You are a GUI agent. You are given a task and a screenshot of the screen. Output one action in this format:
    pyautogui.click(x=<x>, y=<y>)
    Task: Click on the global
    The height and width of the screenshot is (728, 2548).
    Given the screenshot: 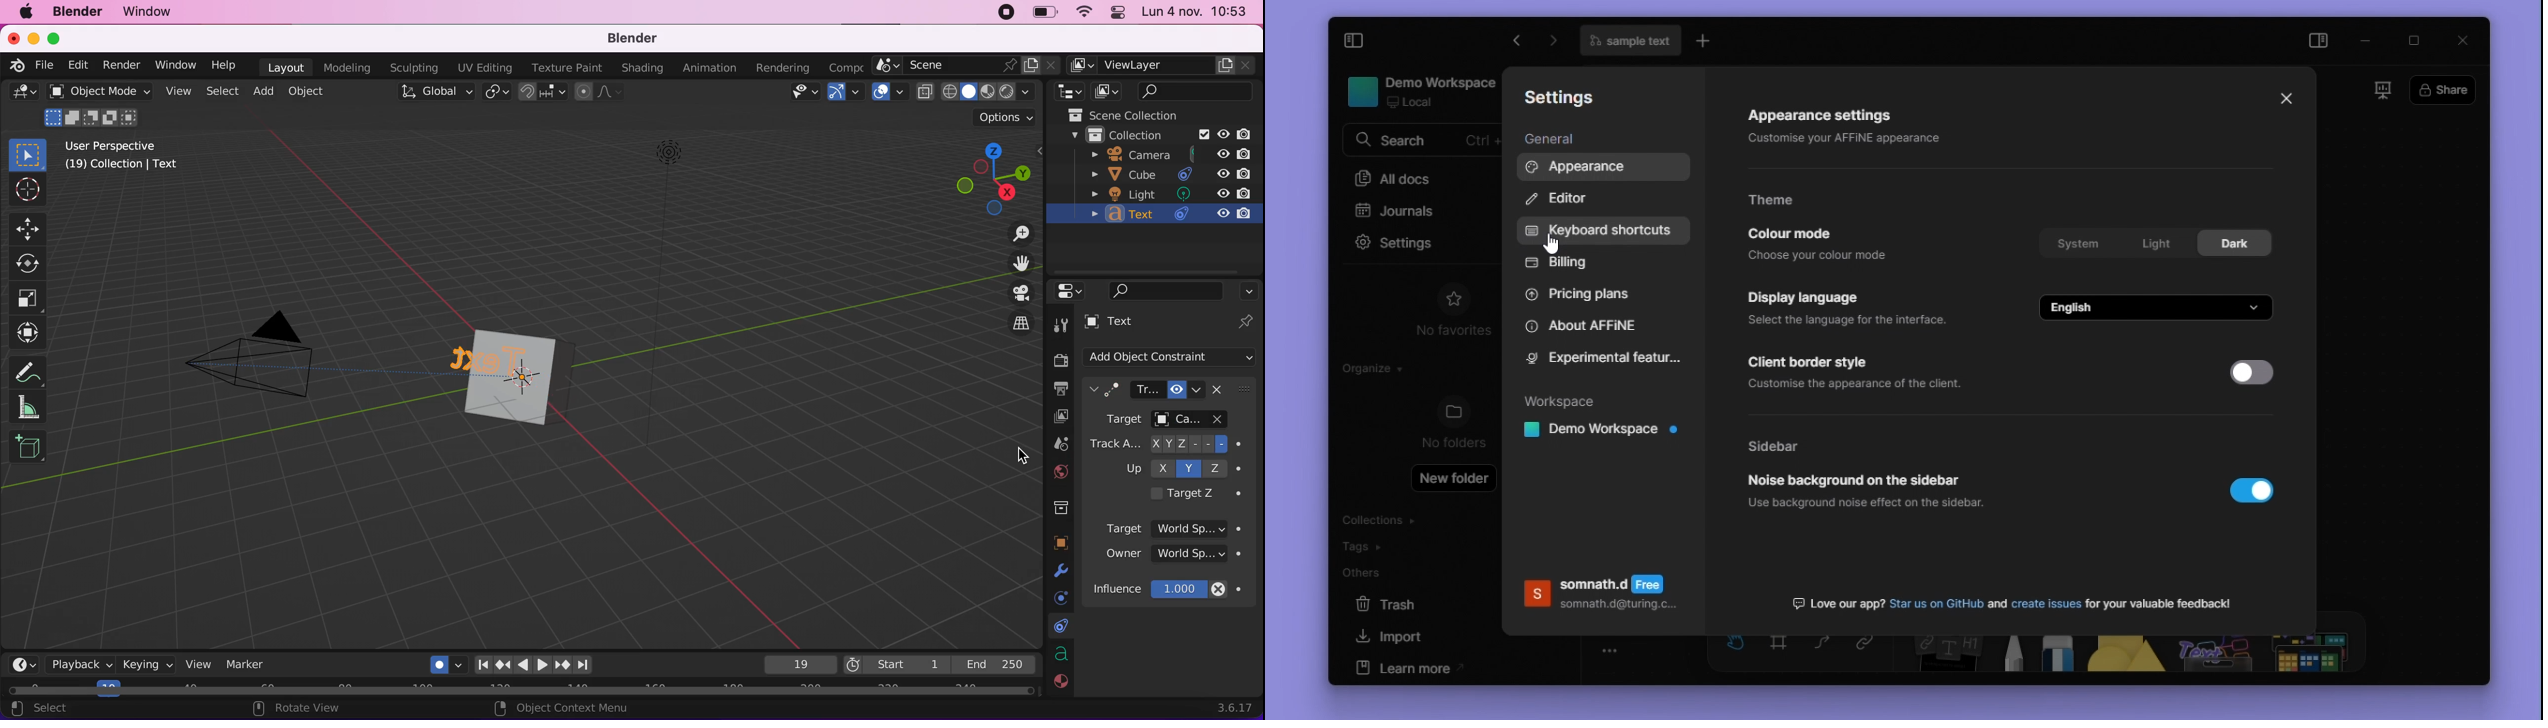 What is the action you would take?
    pyautogui.click(x=434, y=93)
    